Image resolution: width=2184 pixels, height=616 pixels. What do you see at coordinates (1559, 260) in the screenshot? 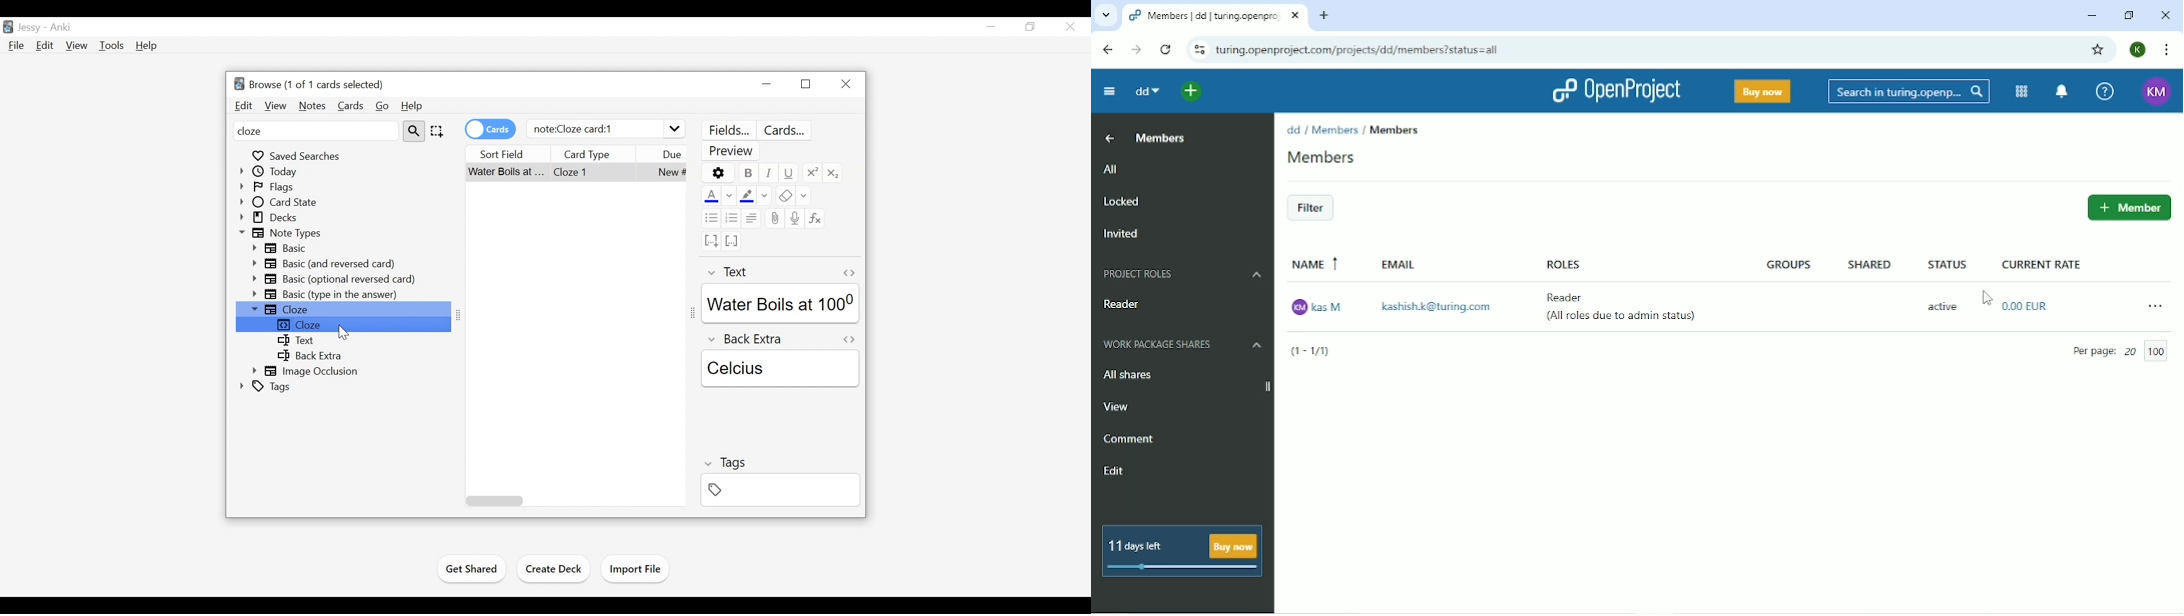
I see `Roles` at bounding box center [1559, 260].